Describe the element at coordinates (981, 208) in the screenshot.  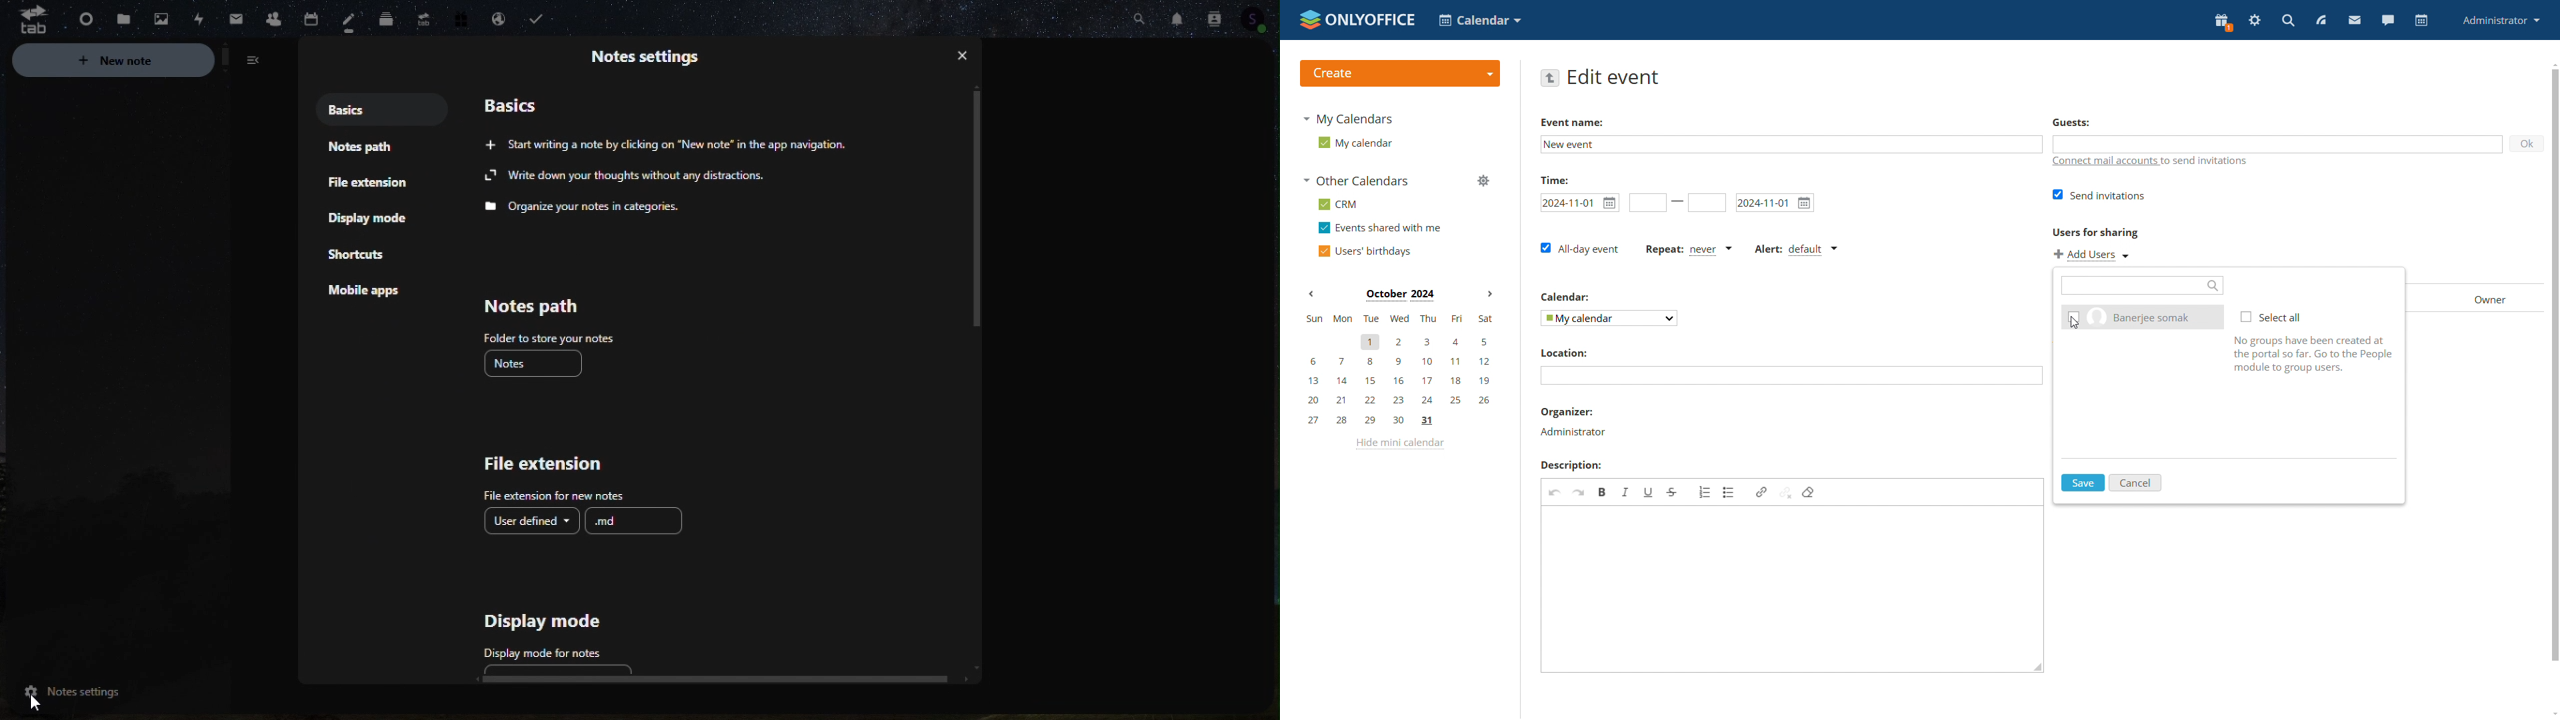
I see `Vertical scrollbar` at that location.